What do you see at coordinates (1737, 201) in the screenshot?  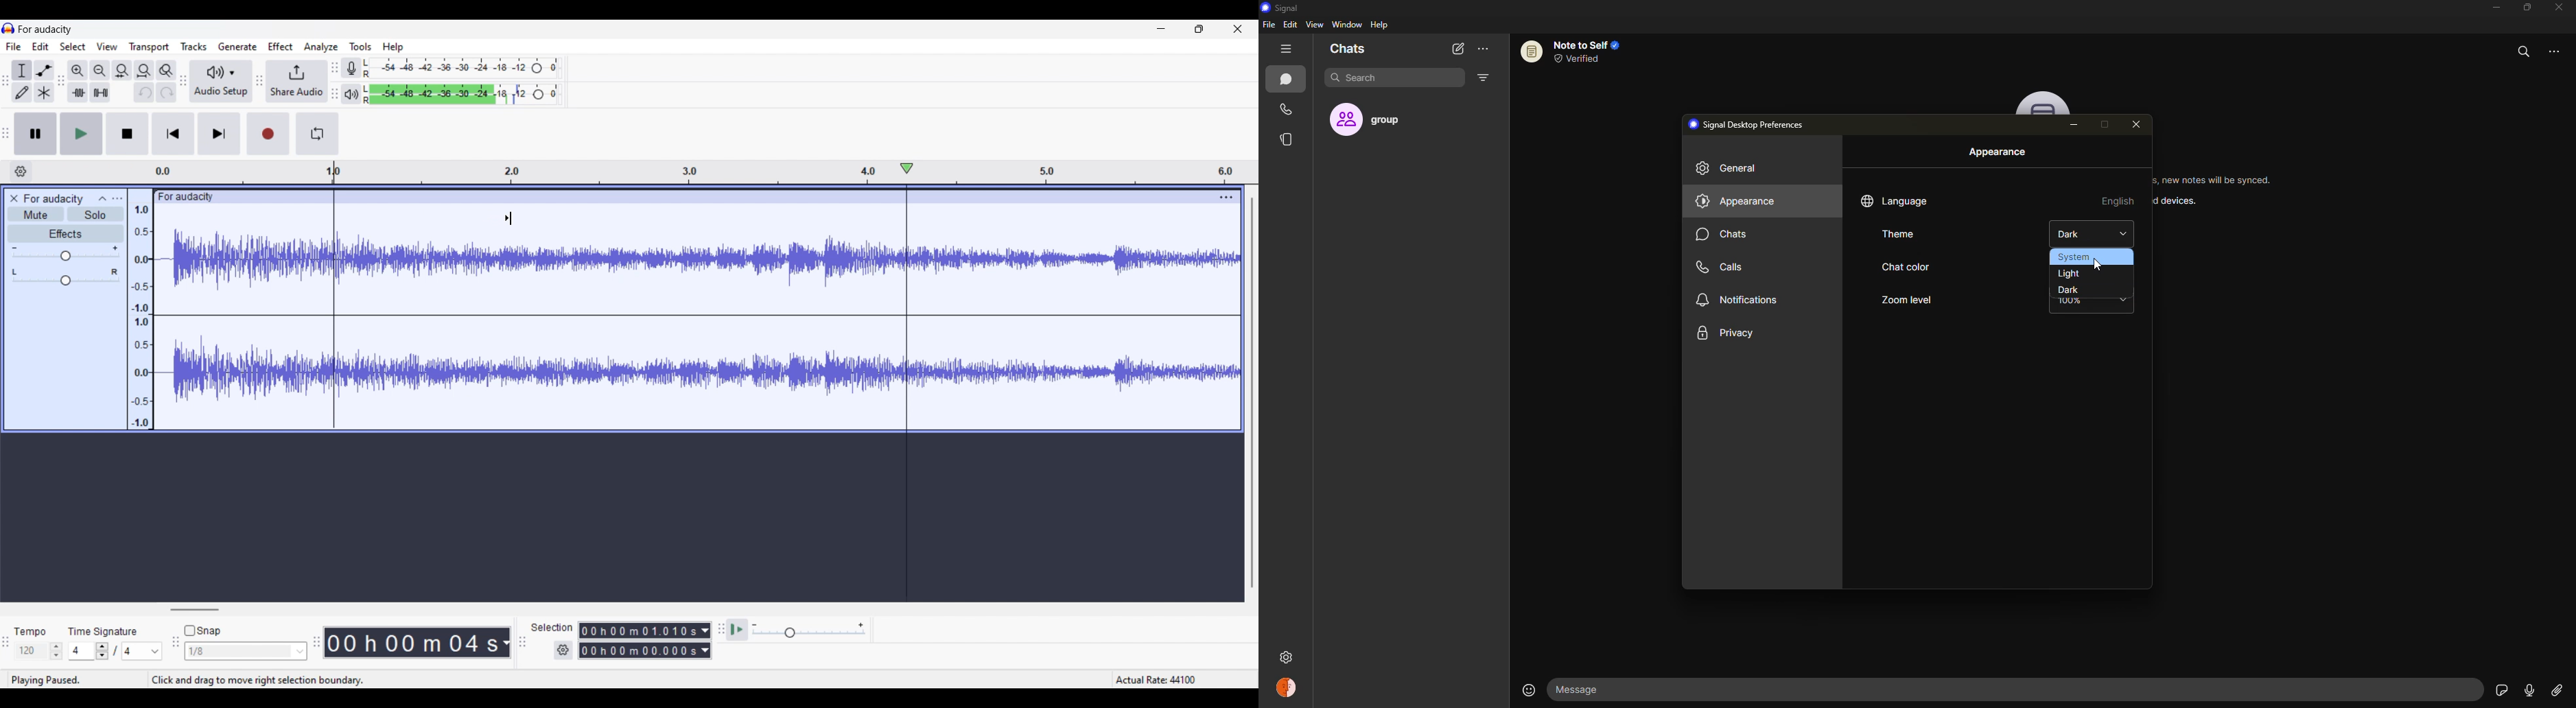 I see `appearance` at bounding box center [1737, 201].